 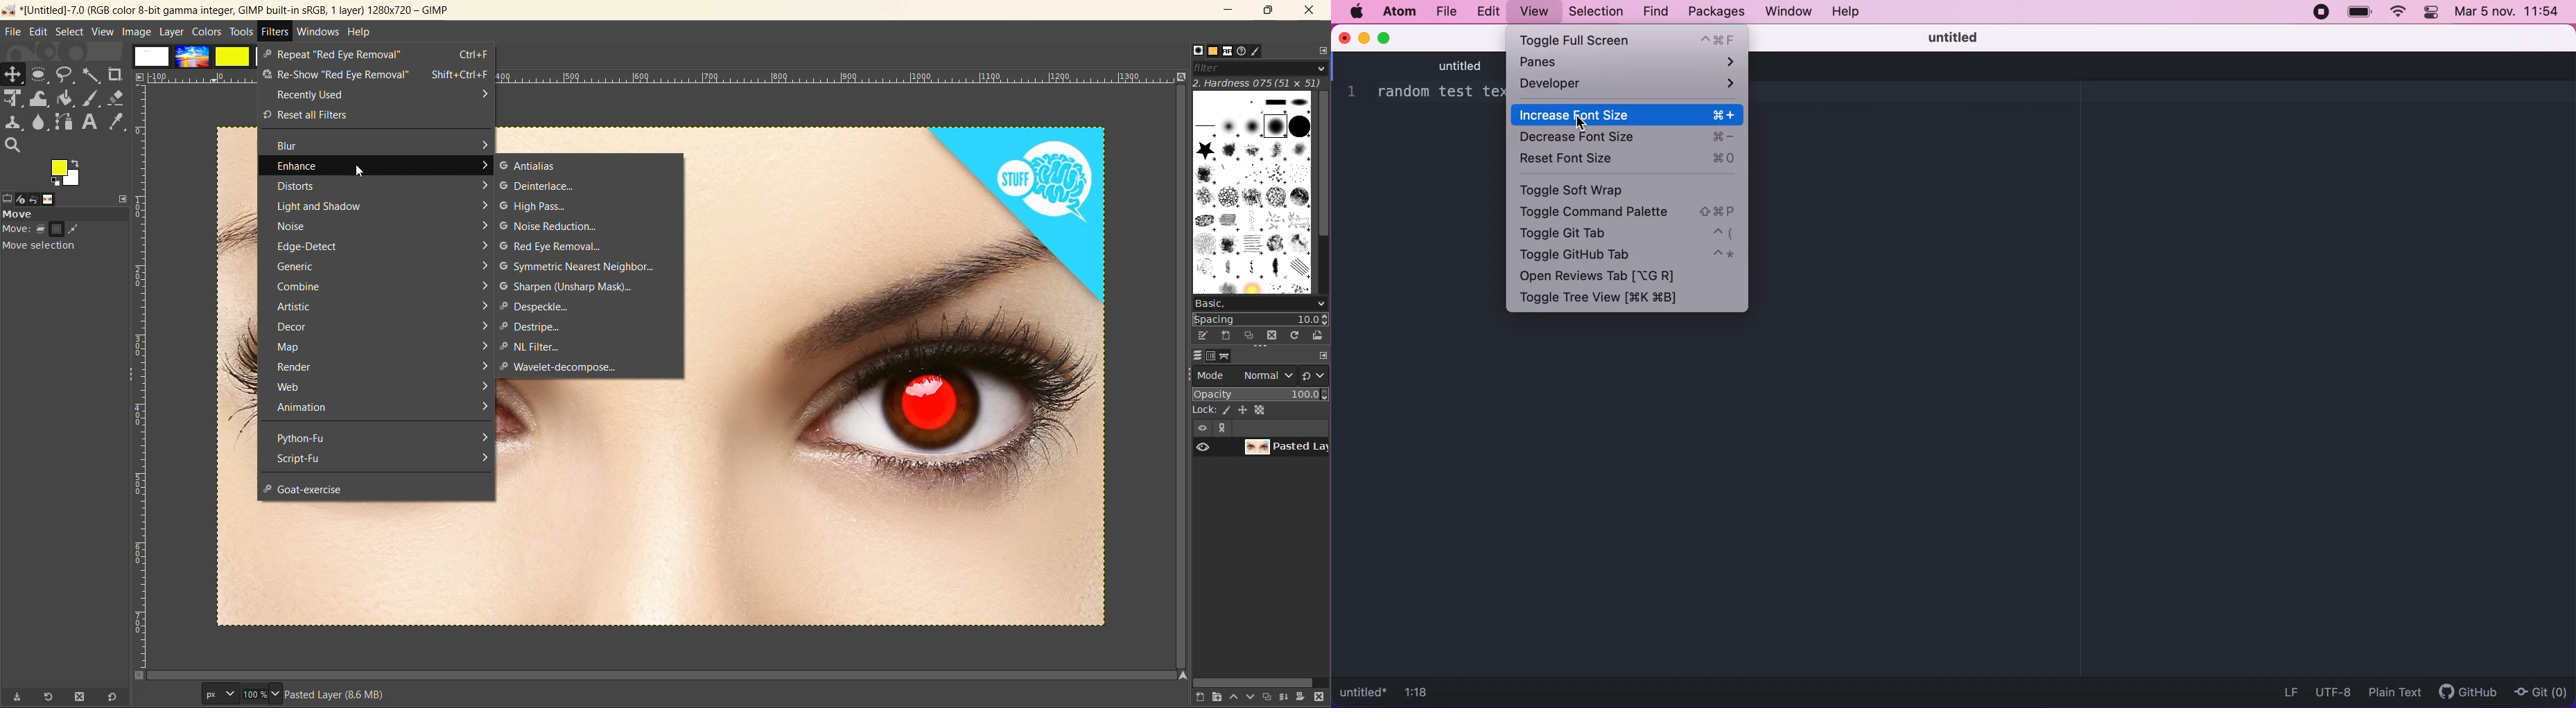 I want to click on view, so click(x=101, y=33).